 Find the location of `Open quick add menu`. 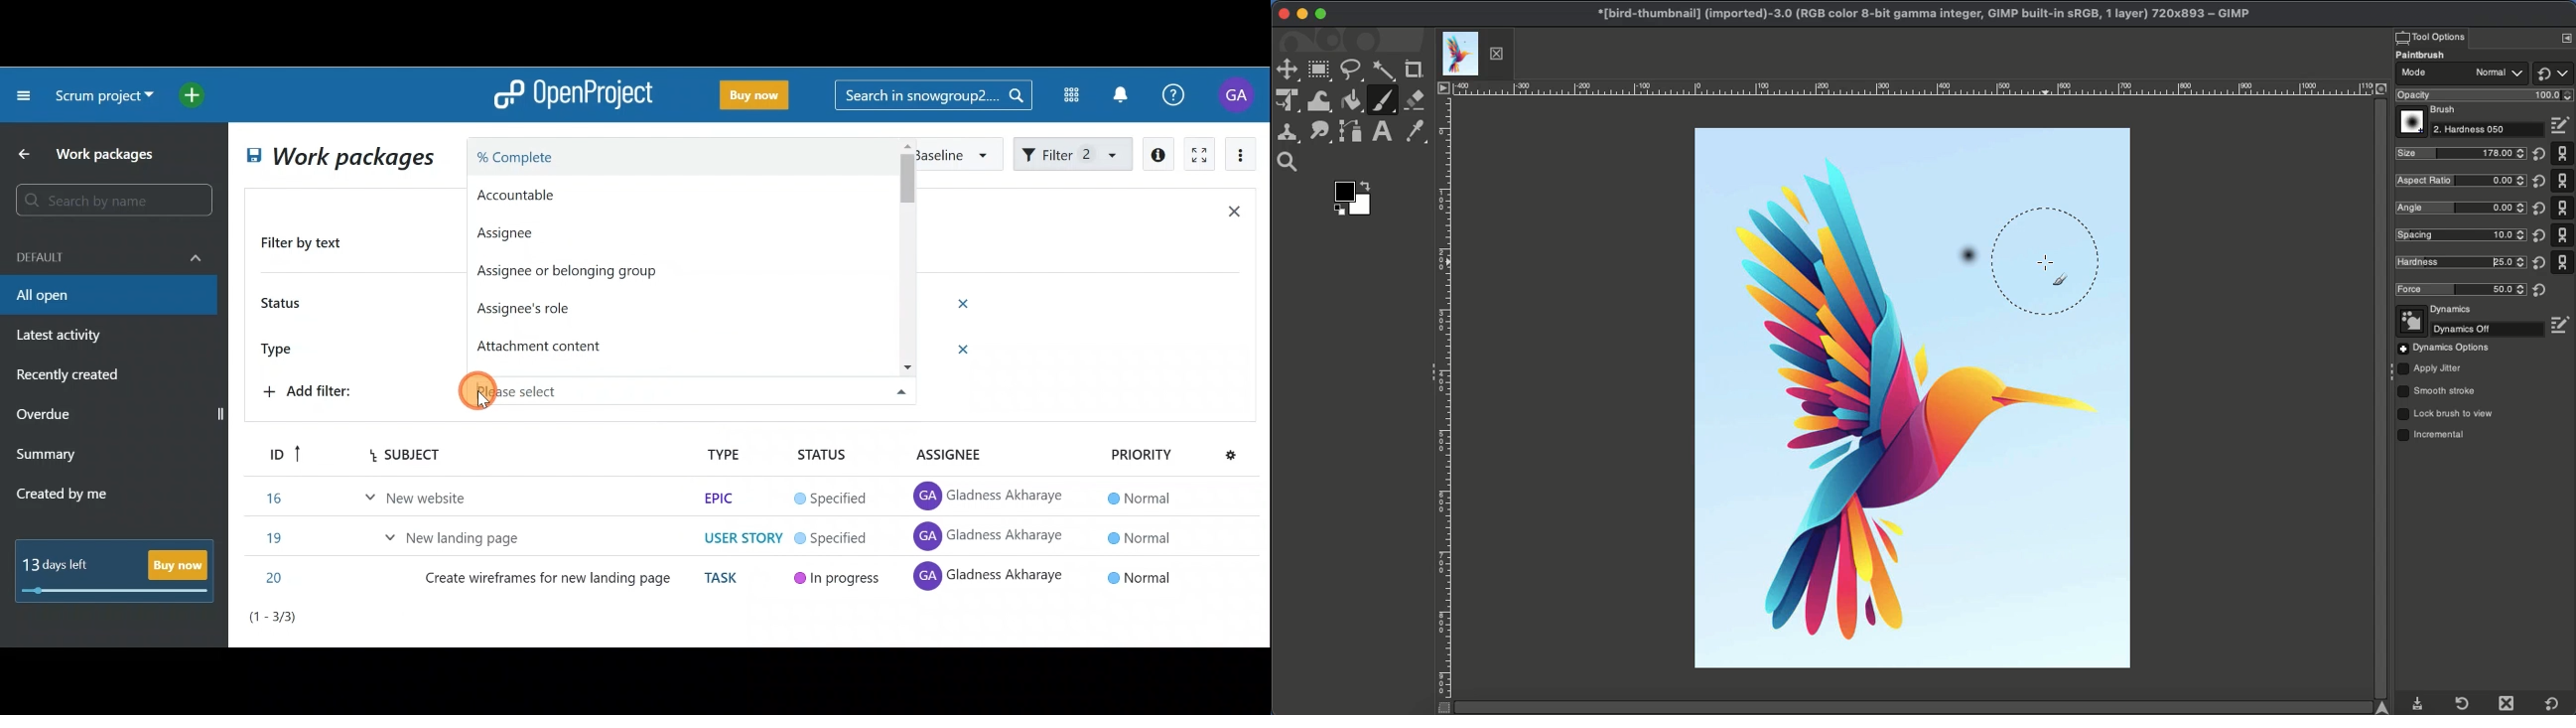

Open quick add menu is located at coordinates (196, 95).